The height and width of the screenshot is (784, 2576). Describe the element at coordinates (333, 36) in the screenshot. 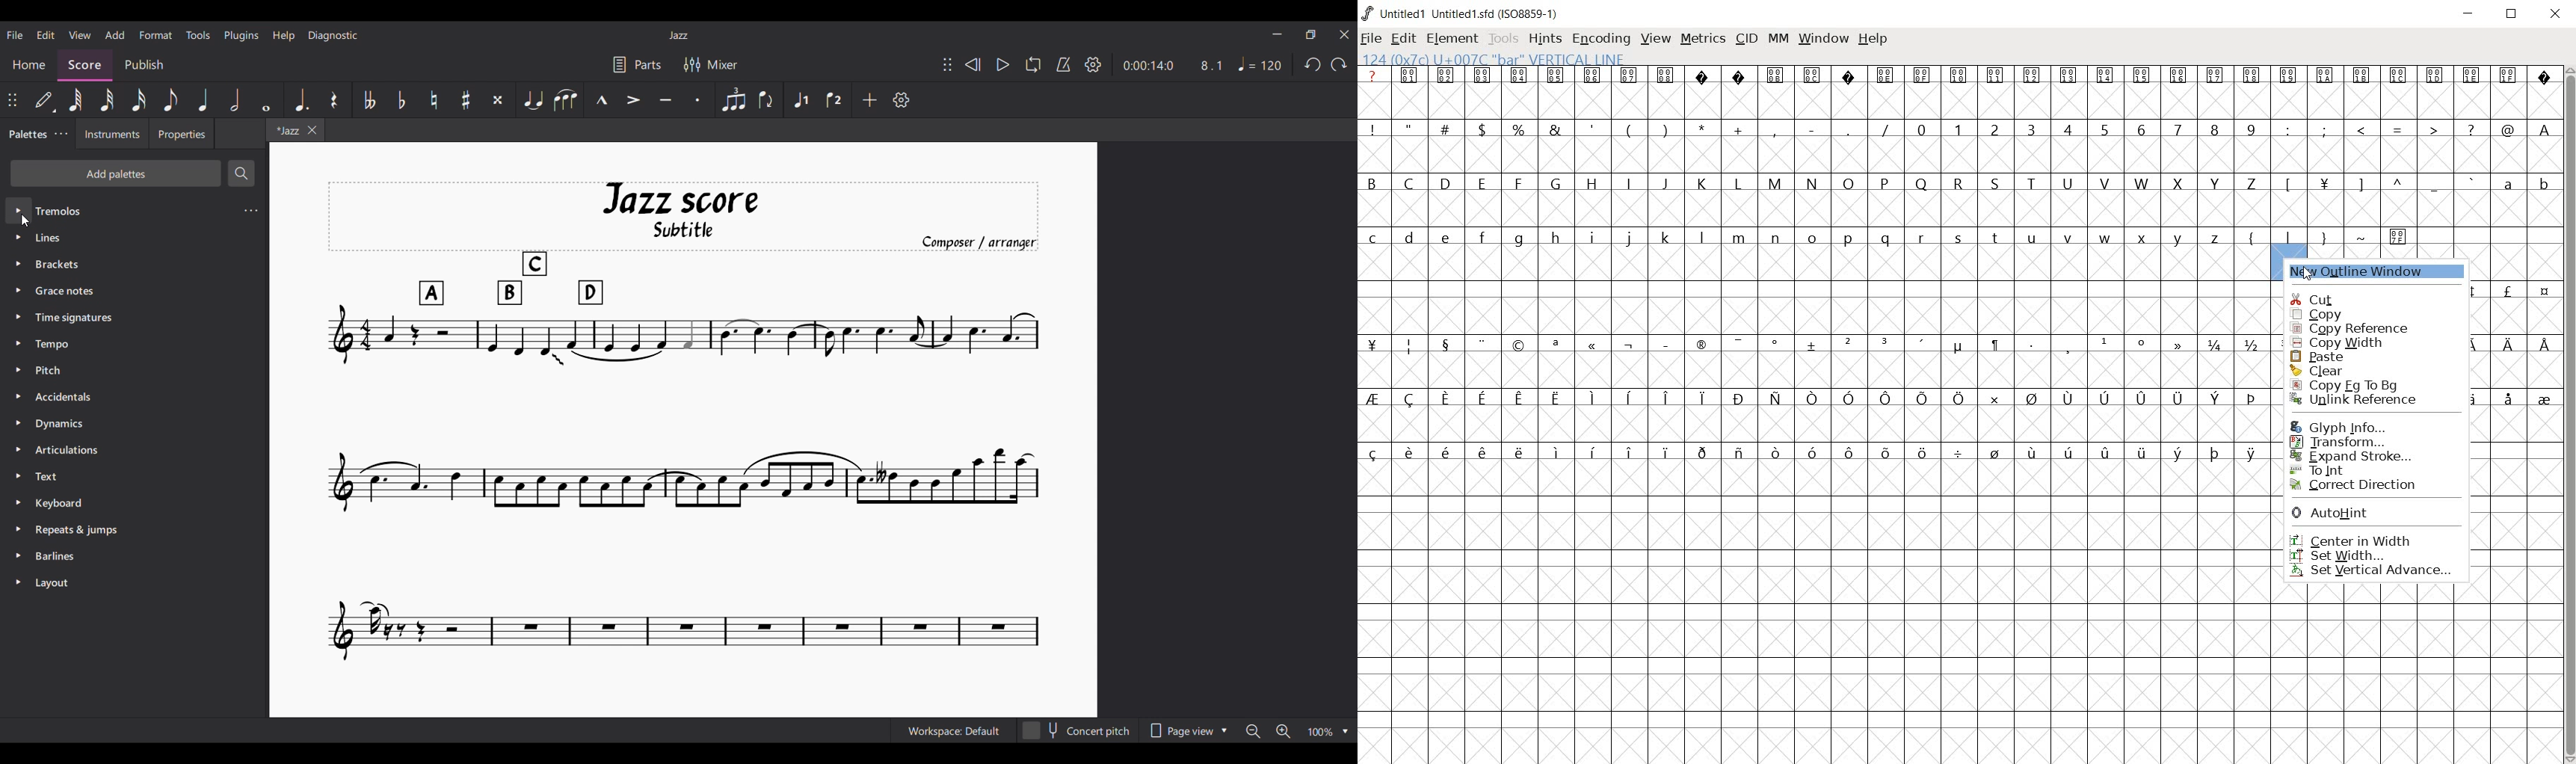

I see `Diagnostic` at that location.